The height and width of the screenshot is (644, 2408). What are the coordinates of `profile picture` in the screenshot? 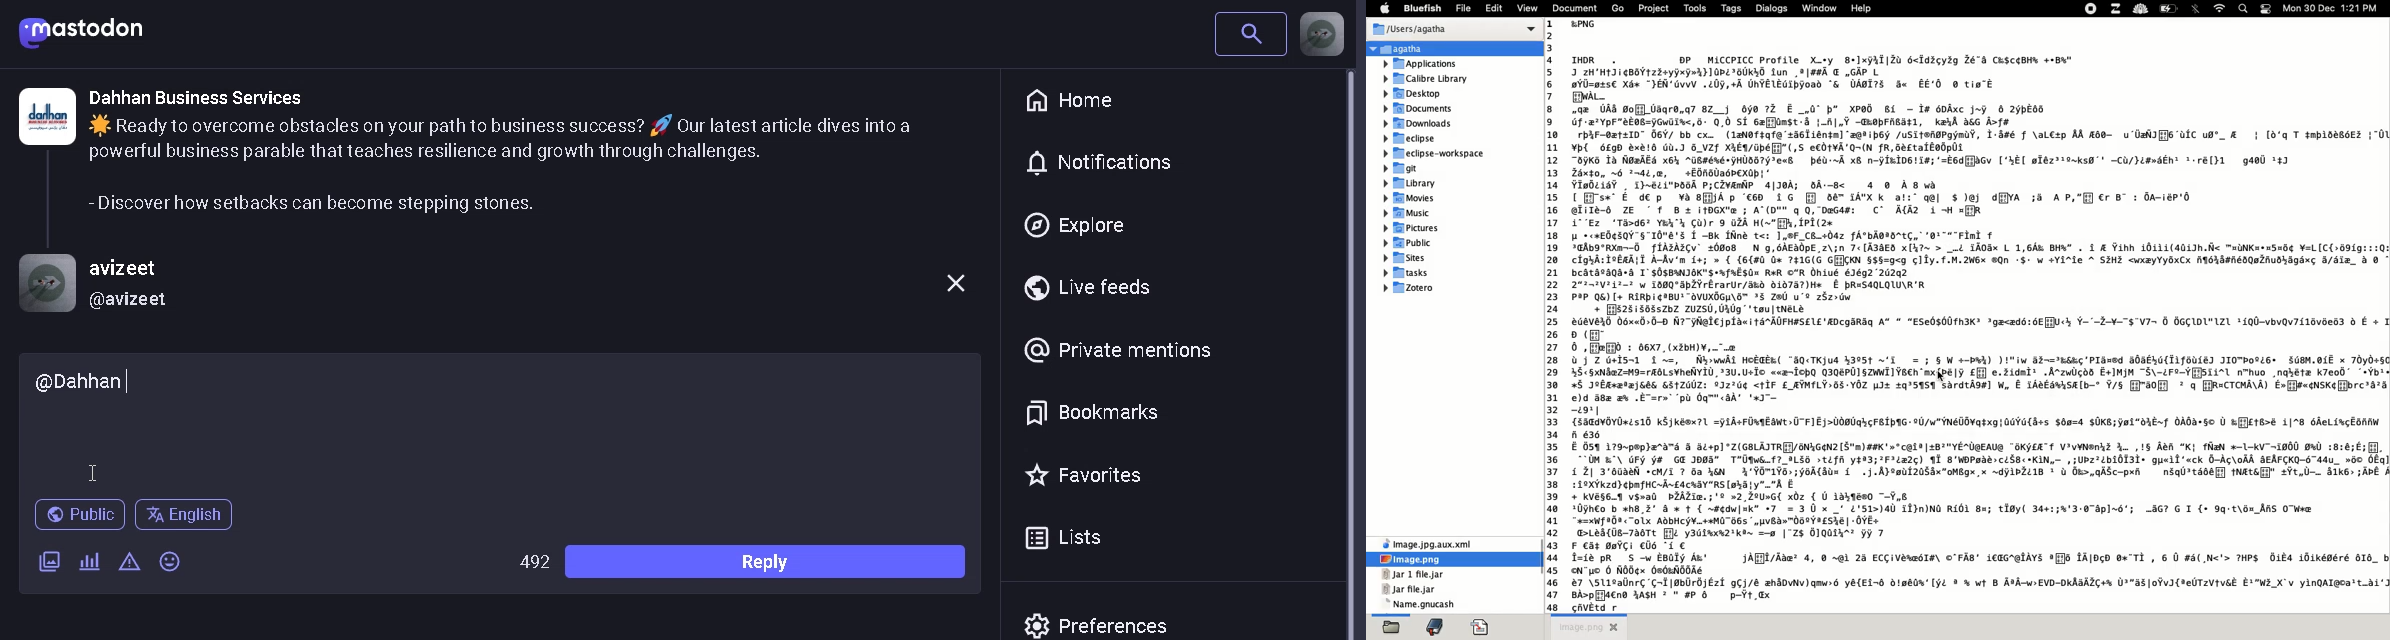 It's located at (1322, 34).